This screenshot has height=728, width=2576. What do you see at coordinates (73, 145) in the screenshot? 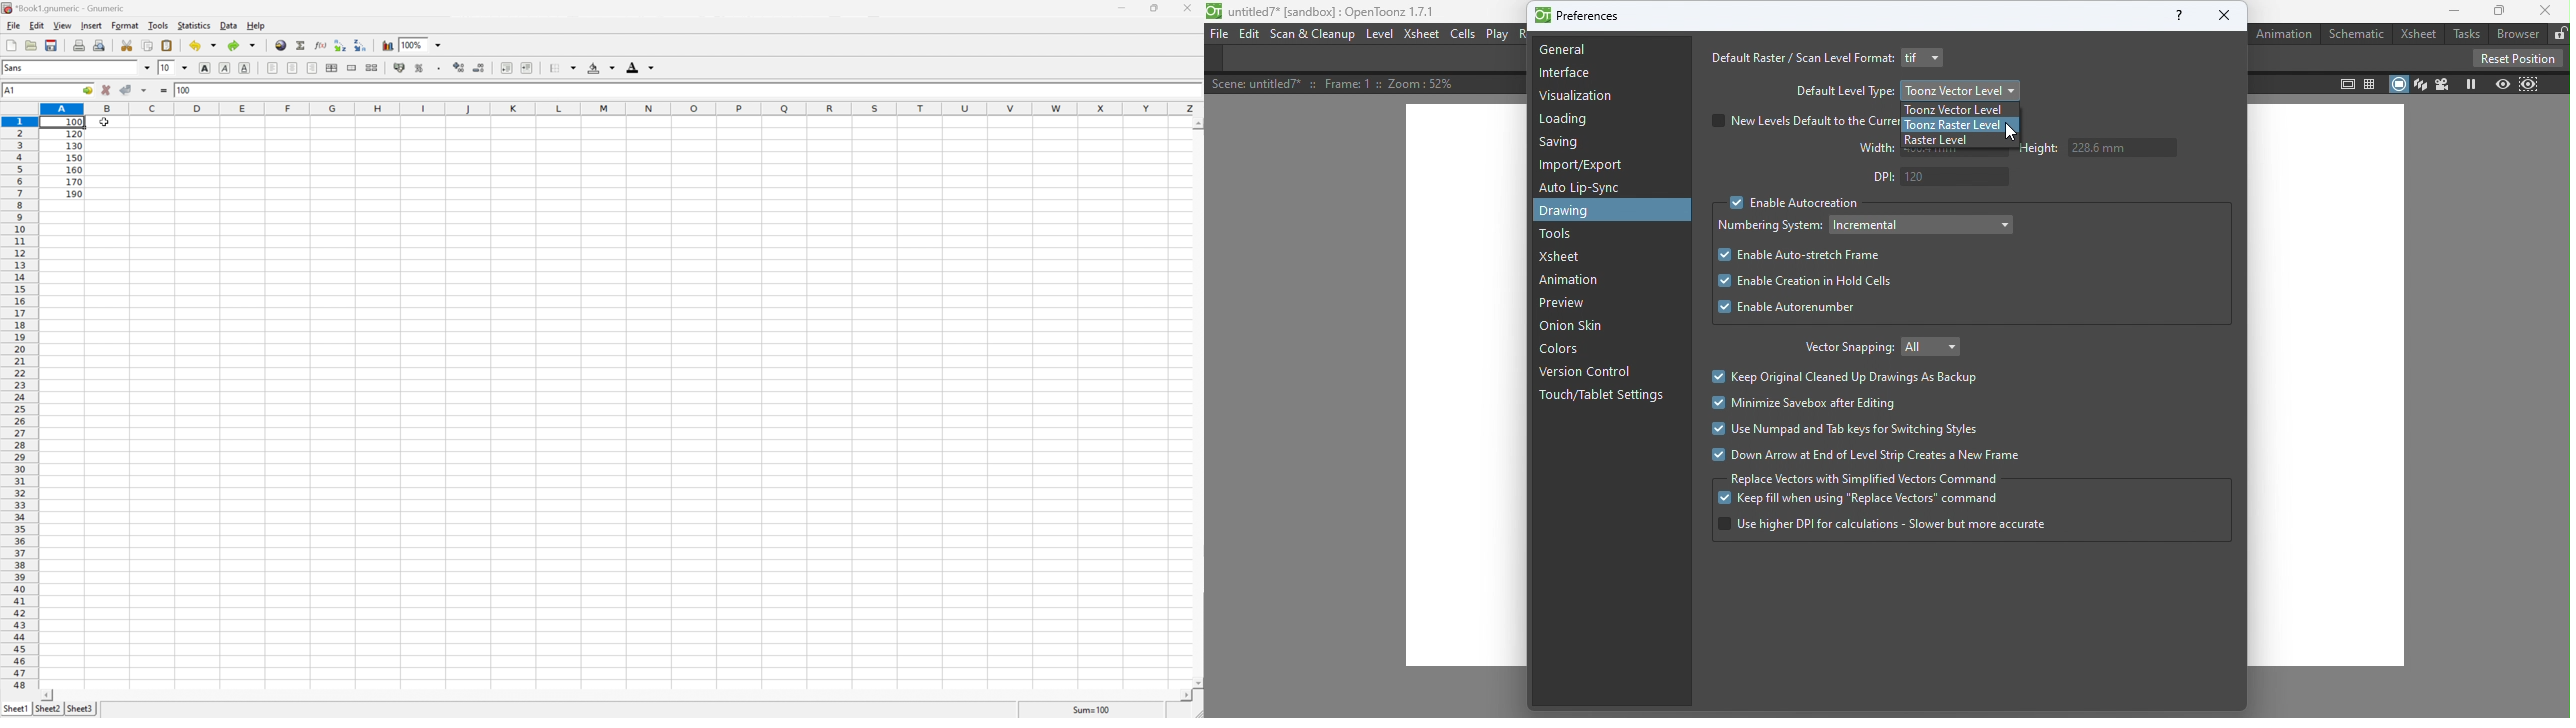
I see `130` at bounding box center [73, 145].